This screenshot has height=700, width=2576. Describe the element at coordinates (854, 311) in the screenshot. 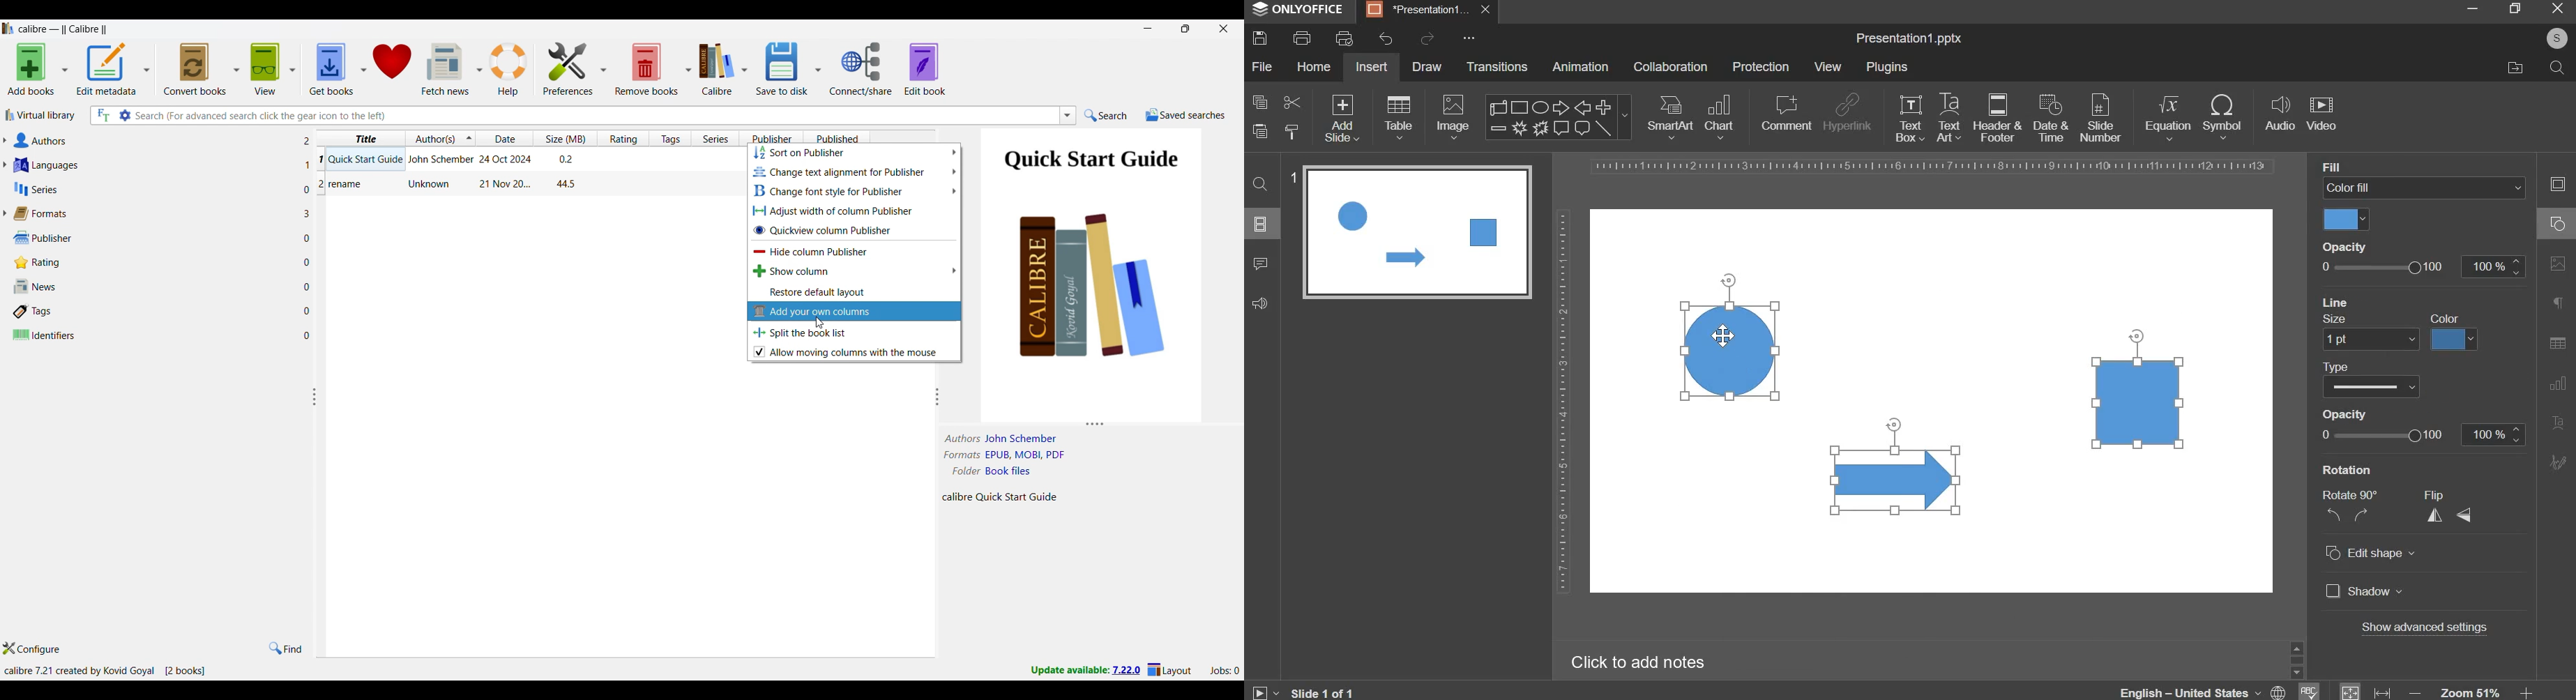

I see `Add your own columns, highlighted by cursor` at that location.